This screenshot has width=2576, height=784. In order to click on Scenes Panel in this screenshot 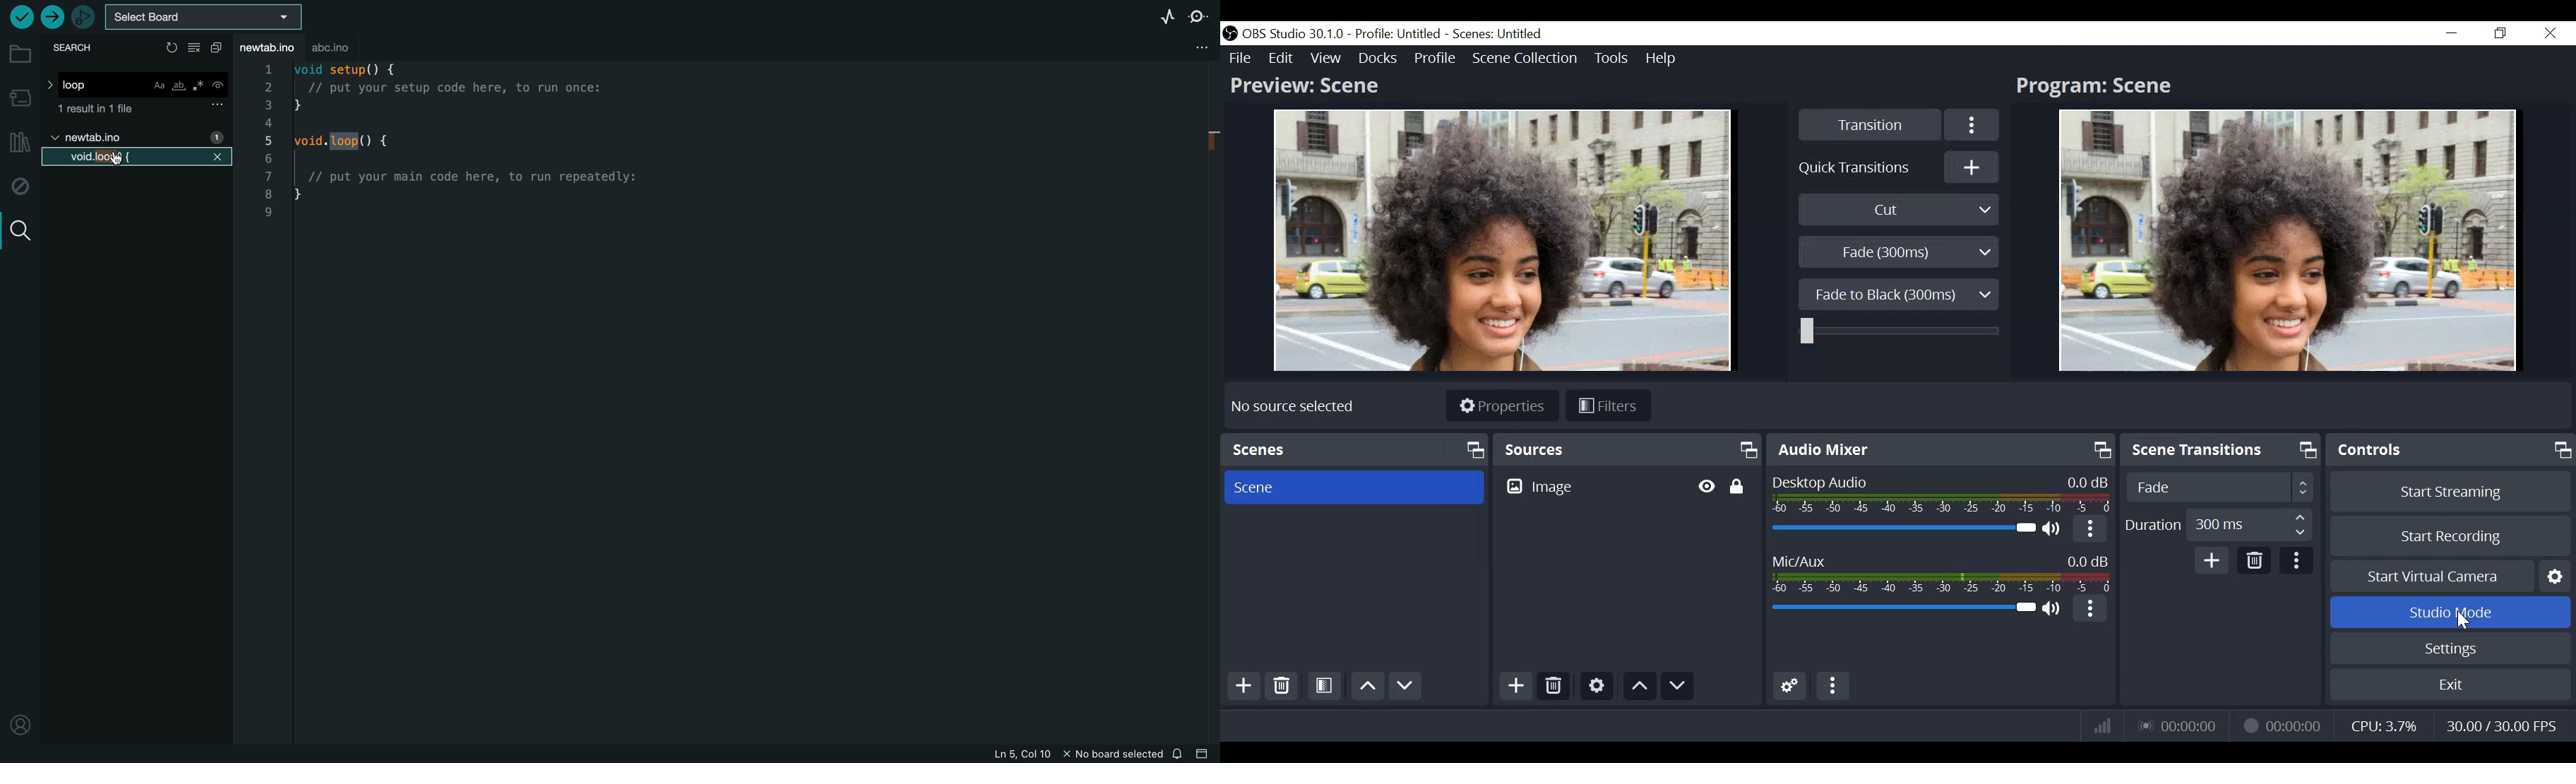, I will do `click(1357, 451)`.